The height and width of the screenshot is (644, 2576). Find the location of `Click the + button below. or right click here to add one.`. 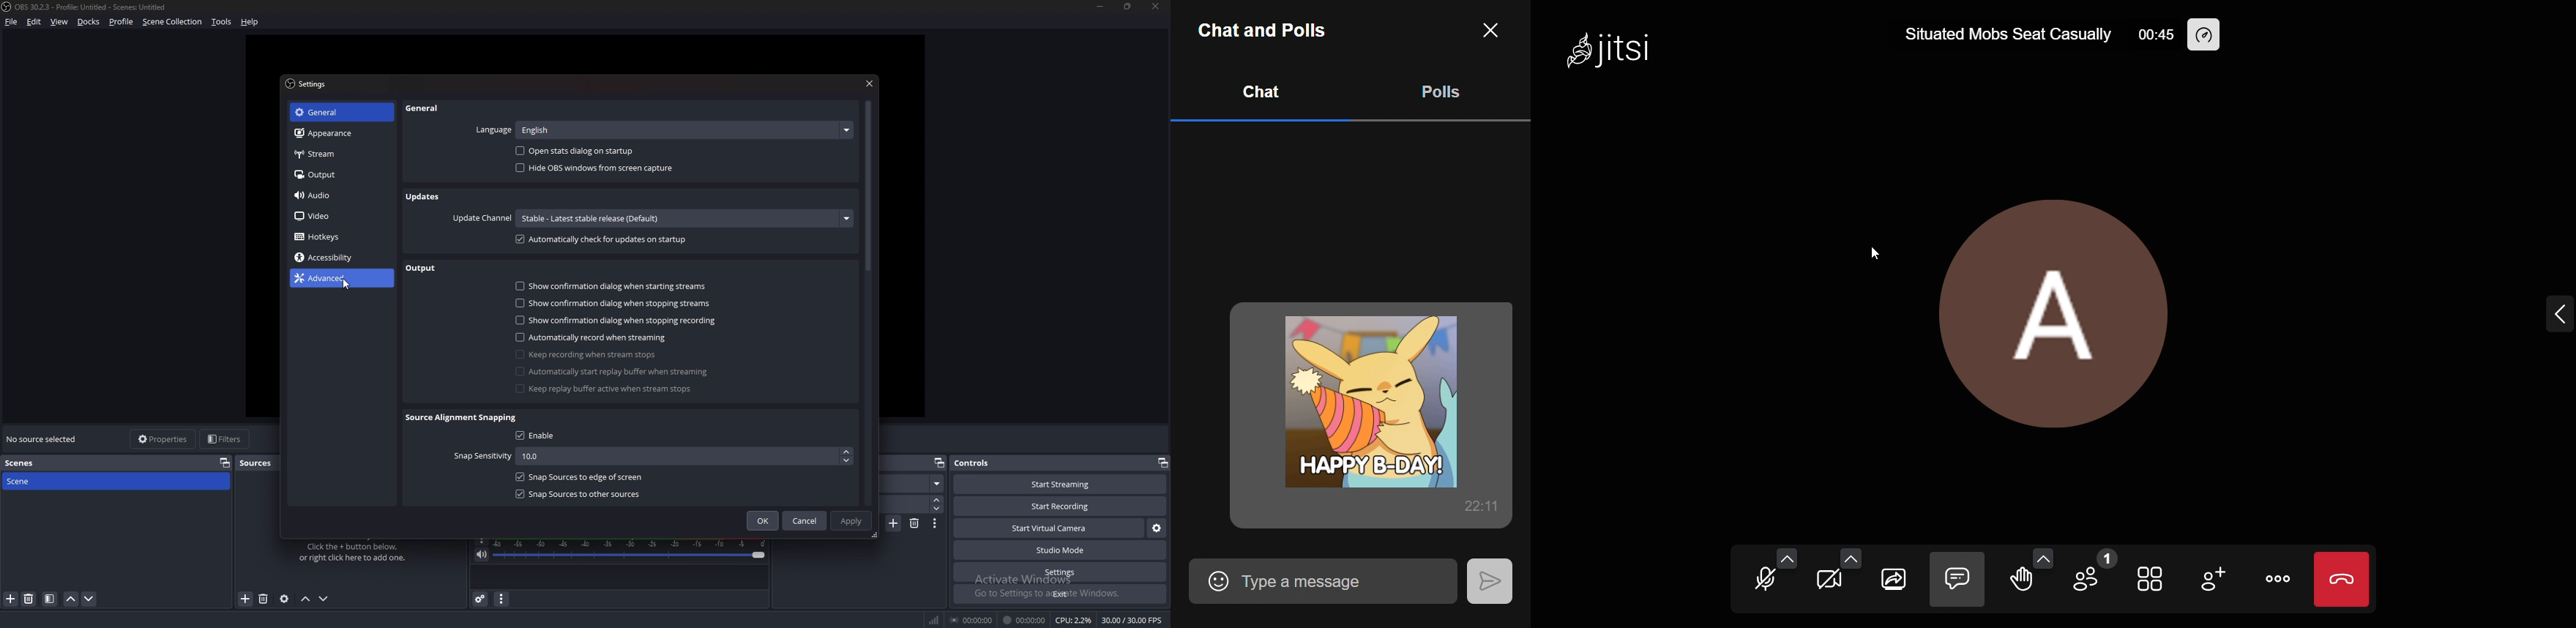

Click the + button below. or right click here to add one. is located at coordinates (355, 552).